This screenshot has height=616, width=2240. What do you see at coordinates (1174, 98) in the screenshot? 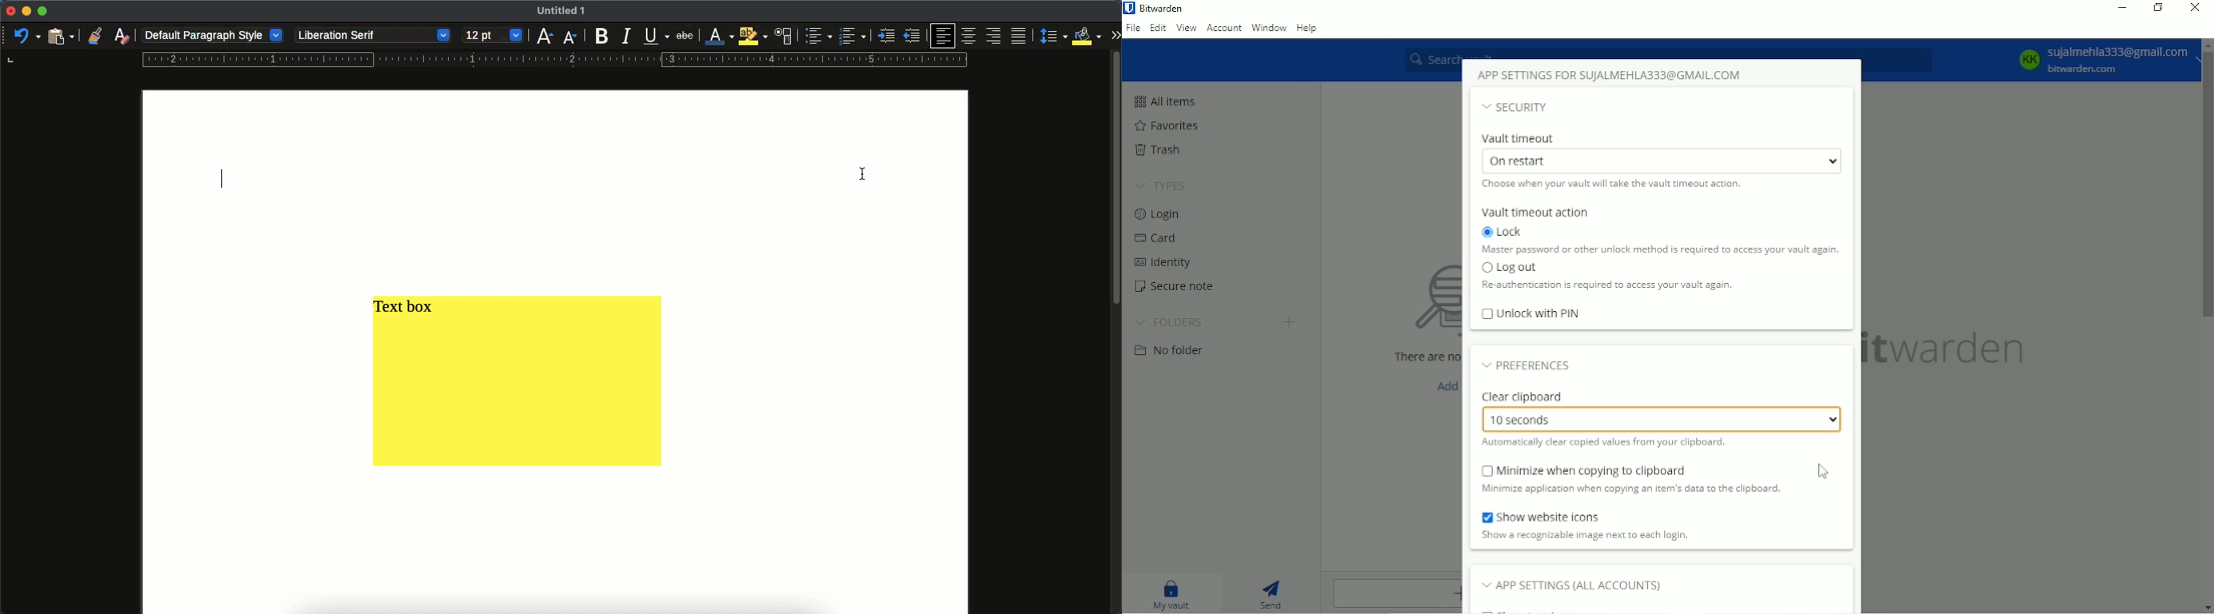
I see `All items` at bounding box center [1174, 98].